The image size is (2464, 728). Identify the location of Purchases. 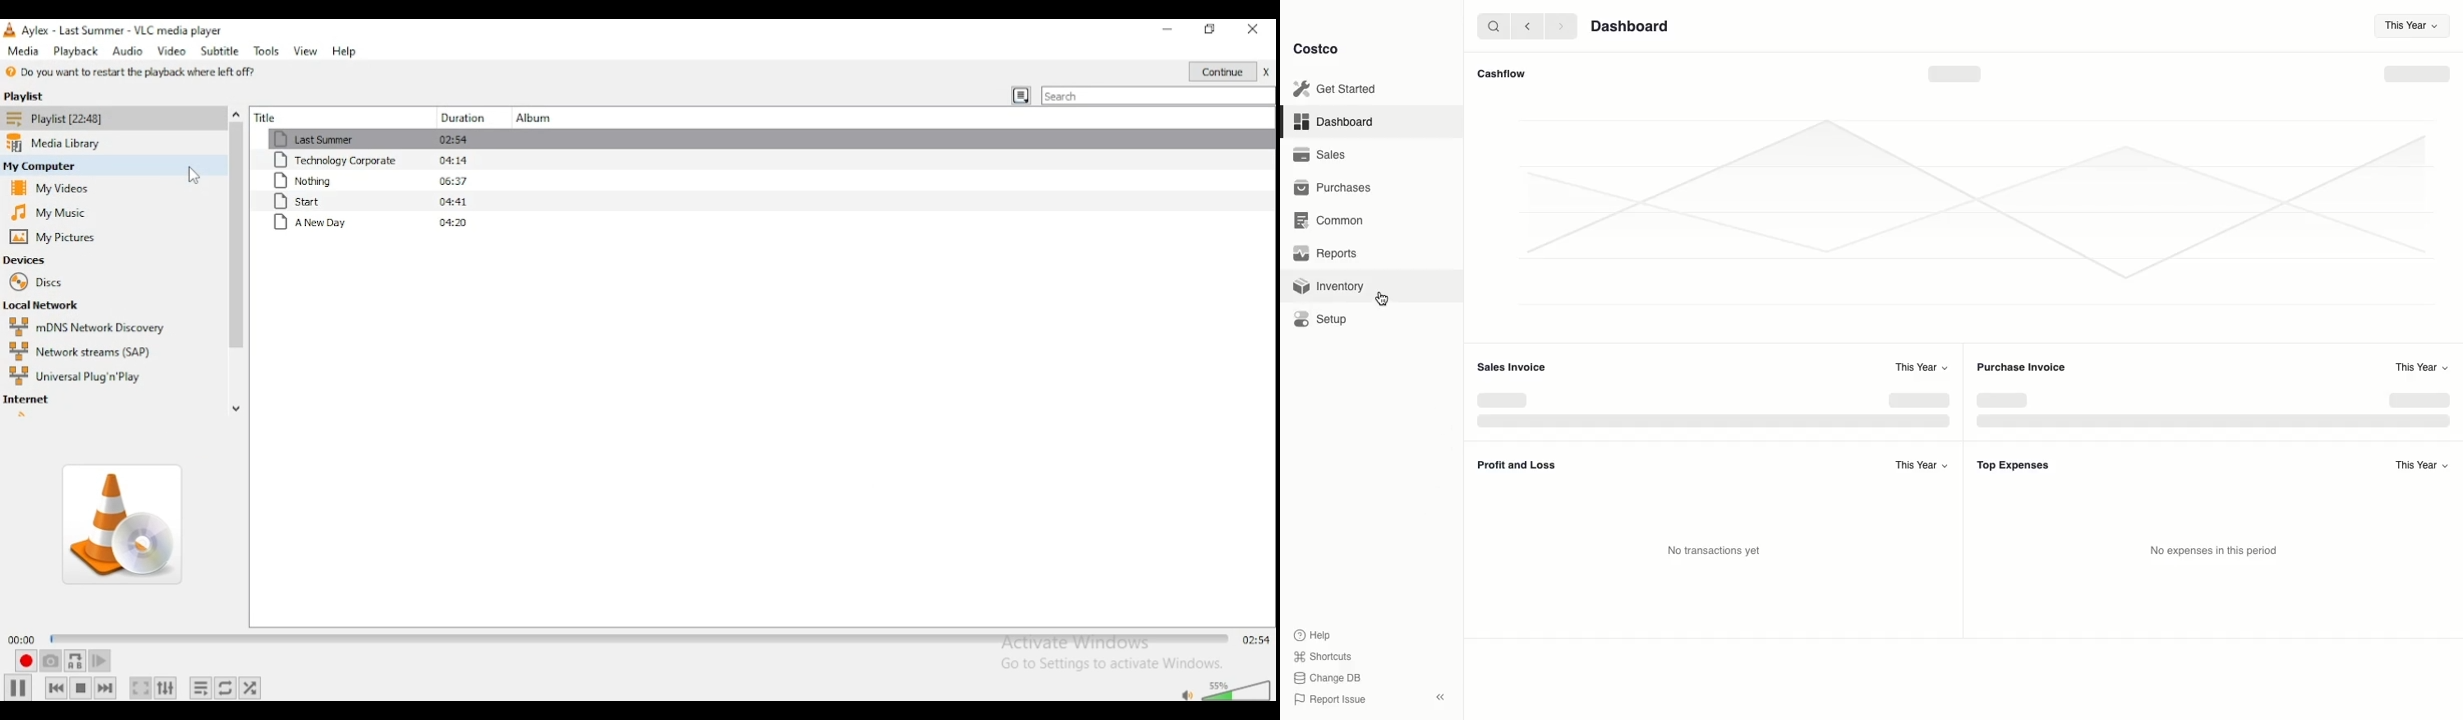
(1336, 189).